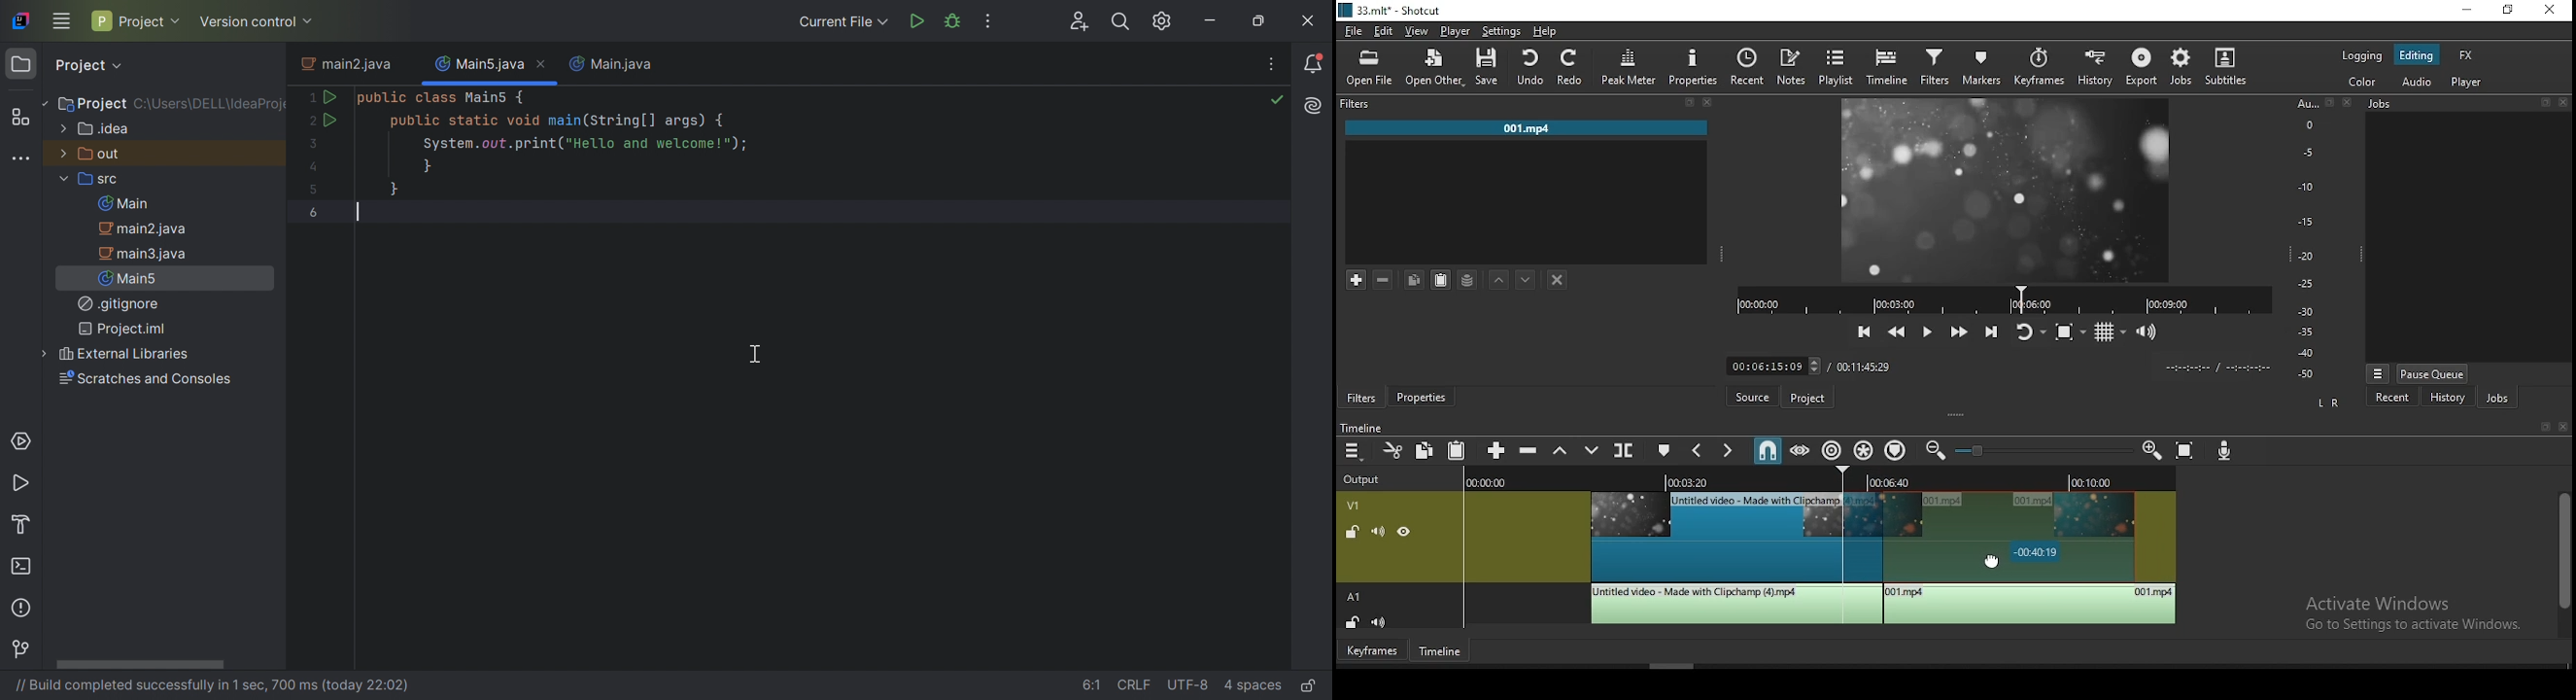 The width and height of the screenshot is (2576, 700). I want to click on open other, so click(1434, 68).